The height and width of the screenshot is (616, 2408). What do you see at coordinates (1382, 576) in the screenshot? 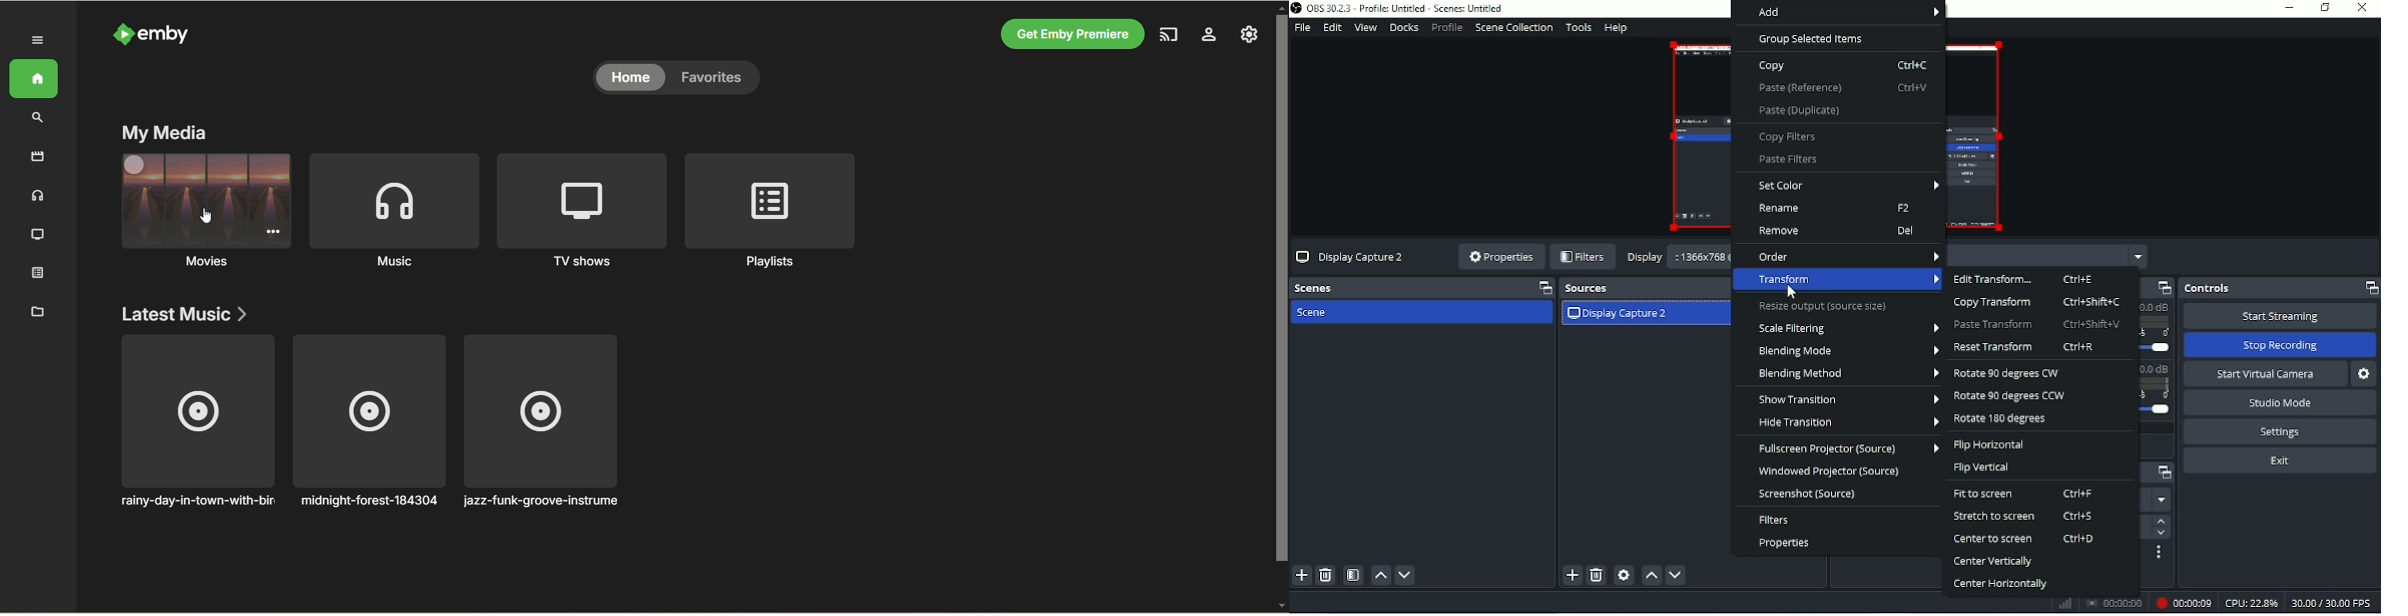
I see `Move scene up` at bounding box center [1382, 576].